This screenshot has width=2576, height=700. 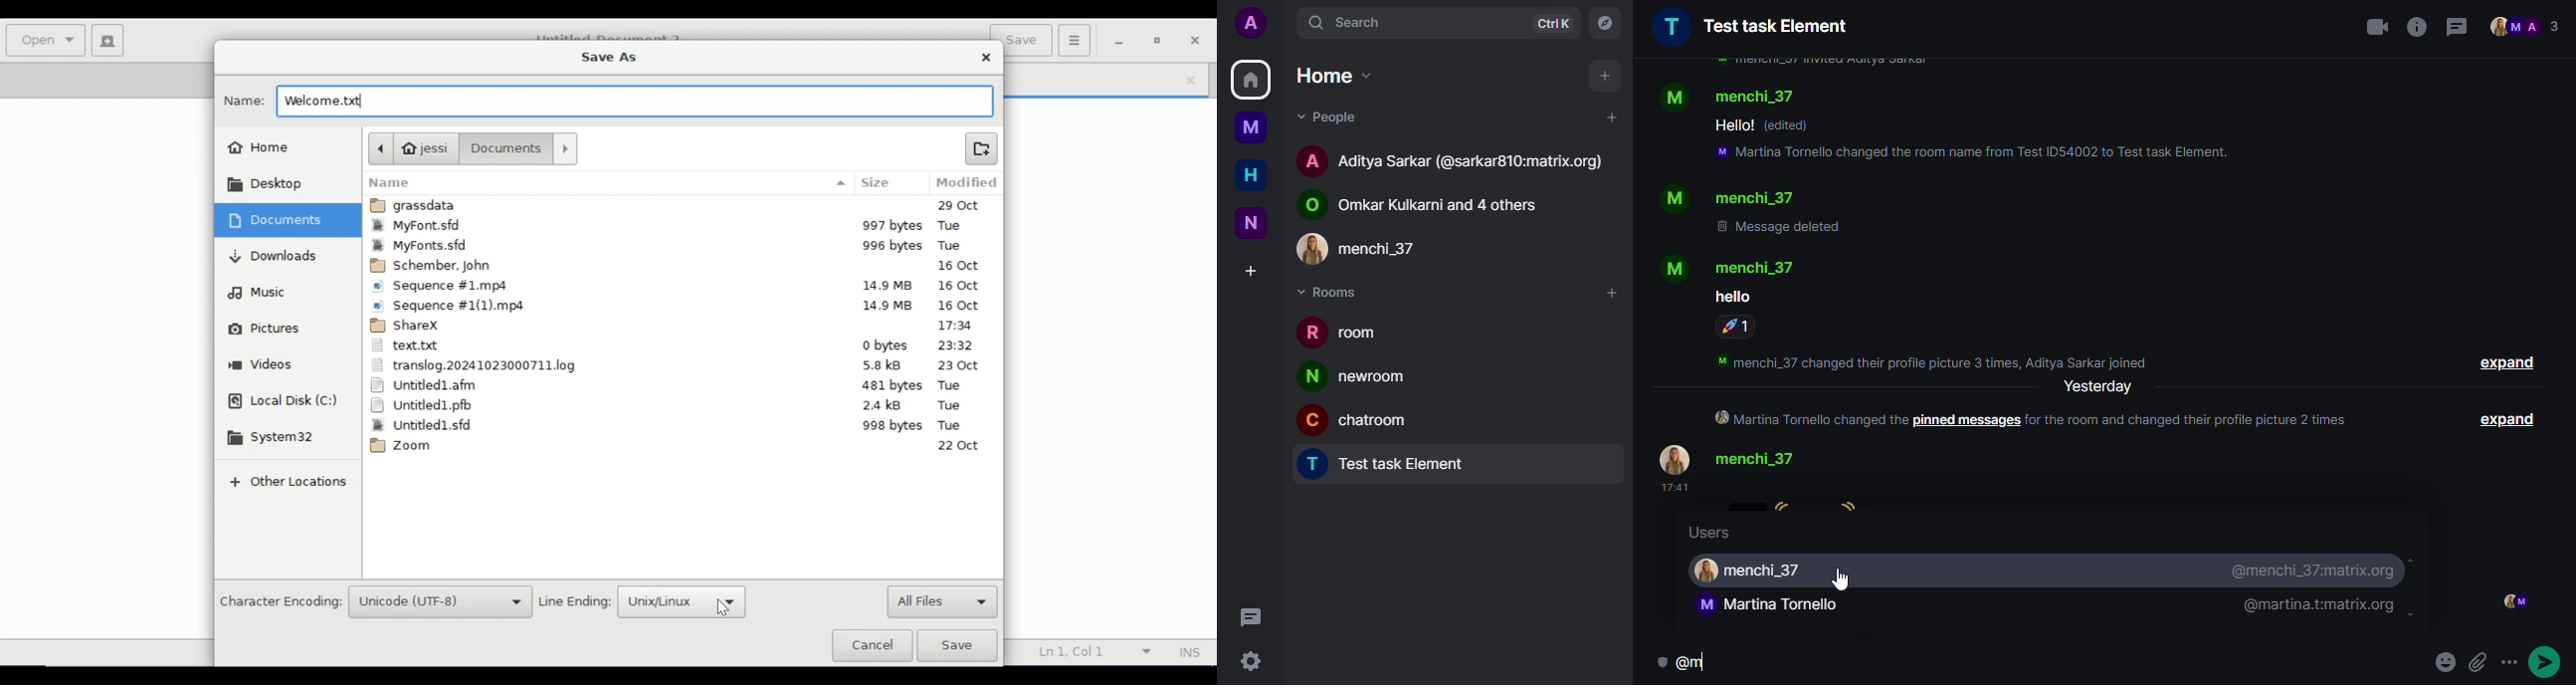 I want to click on ctrlK, so click(x=1548, y=22).